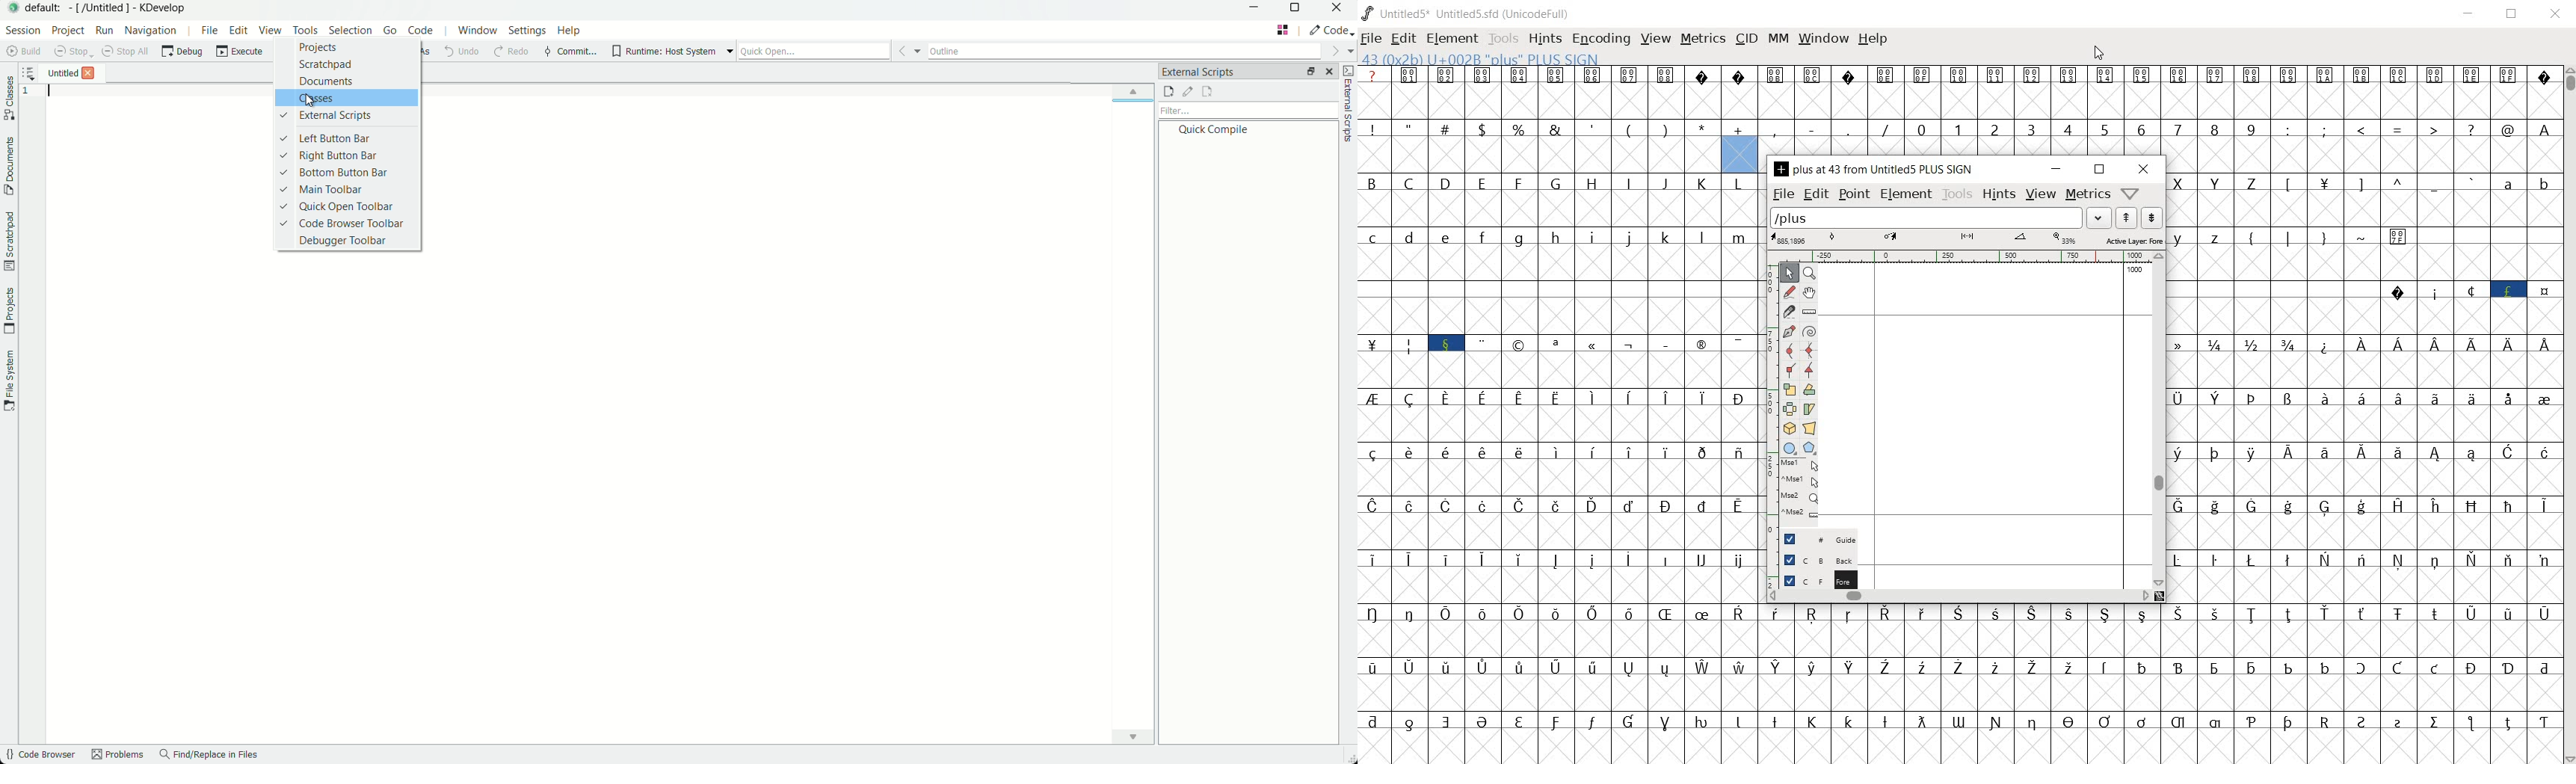 This screenshot has width=2576, height=784. I want to click on hints, so click(1544, 40).